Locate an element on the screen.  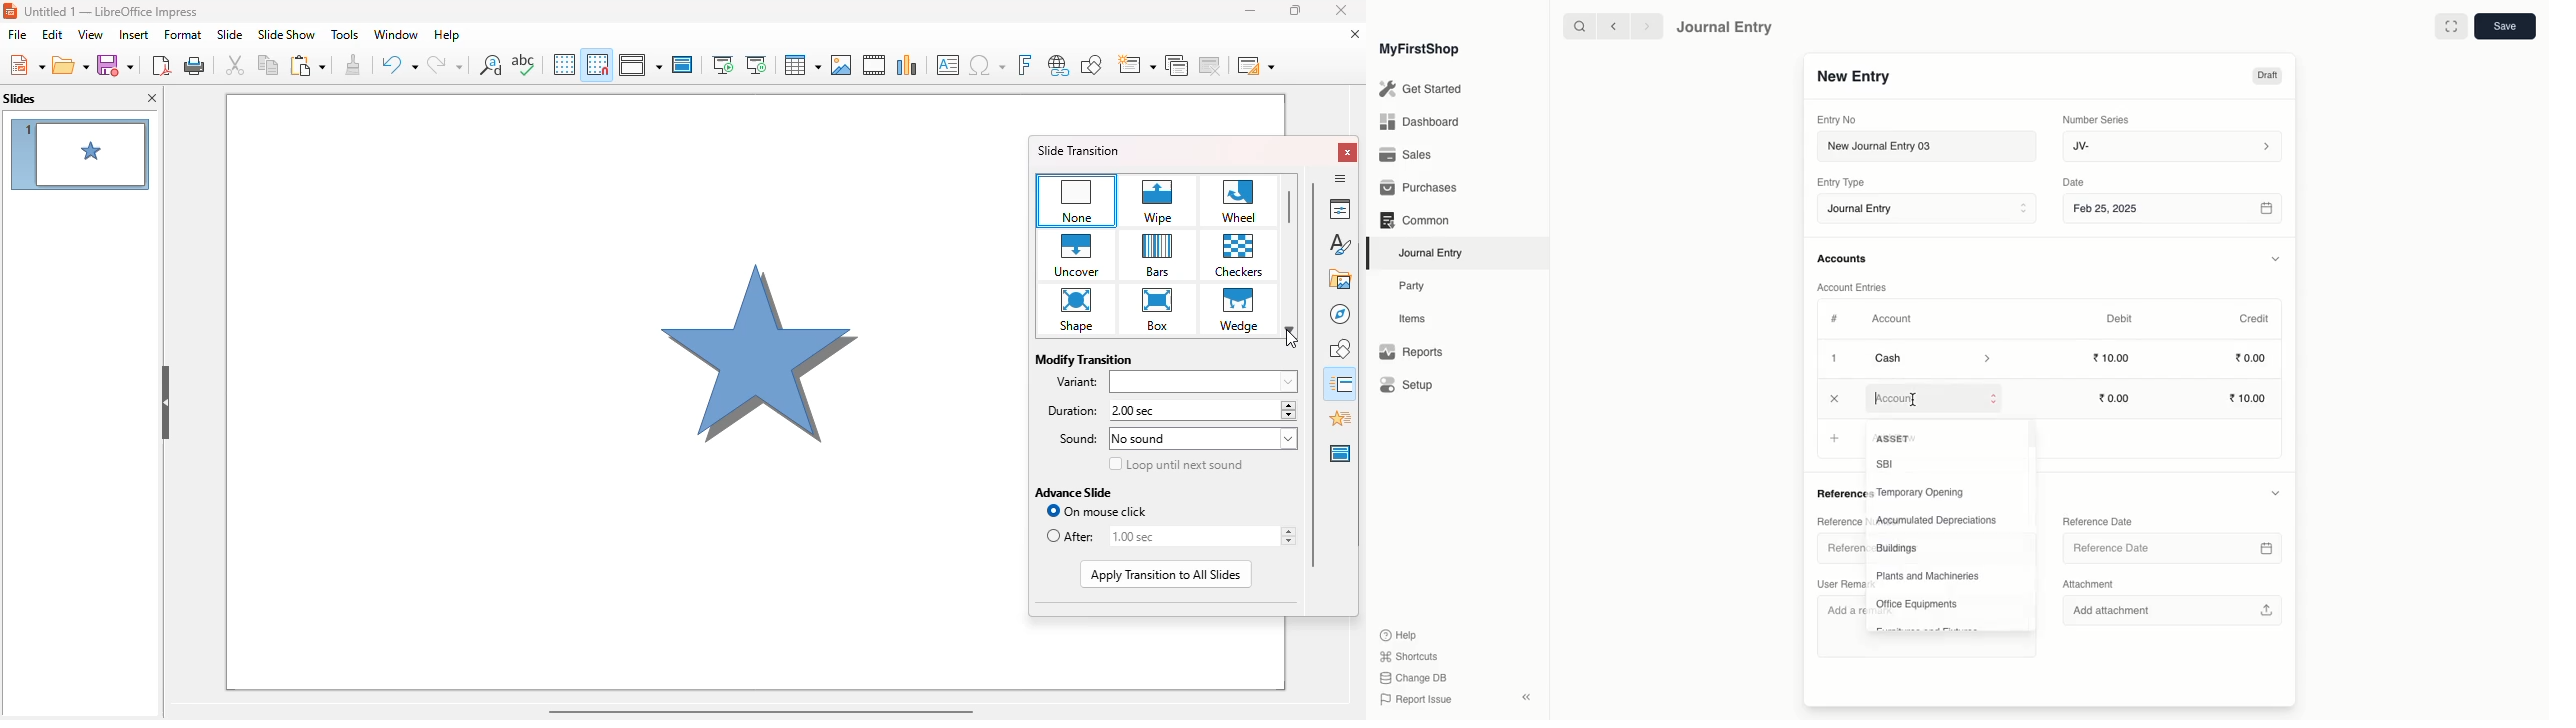
forward > is located at coordinates (1643, 25).